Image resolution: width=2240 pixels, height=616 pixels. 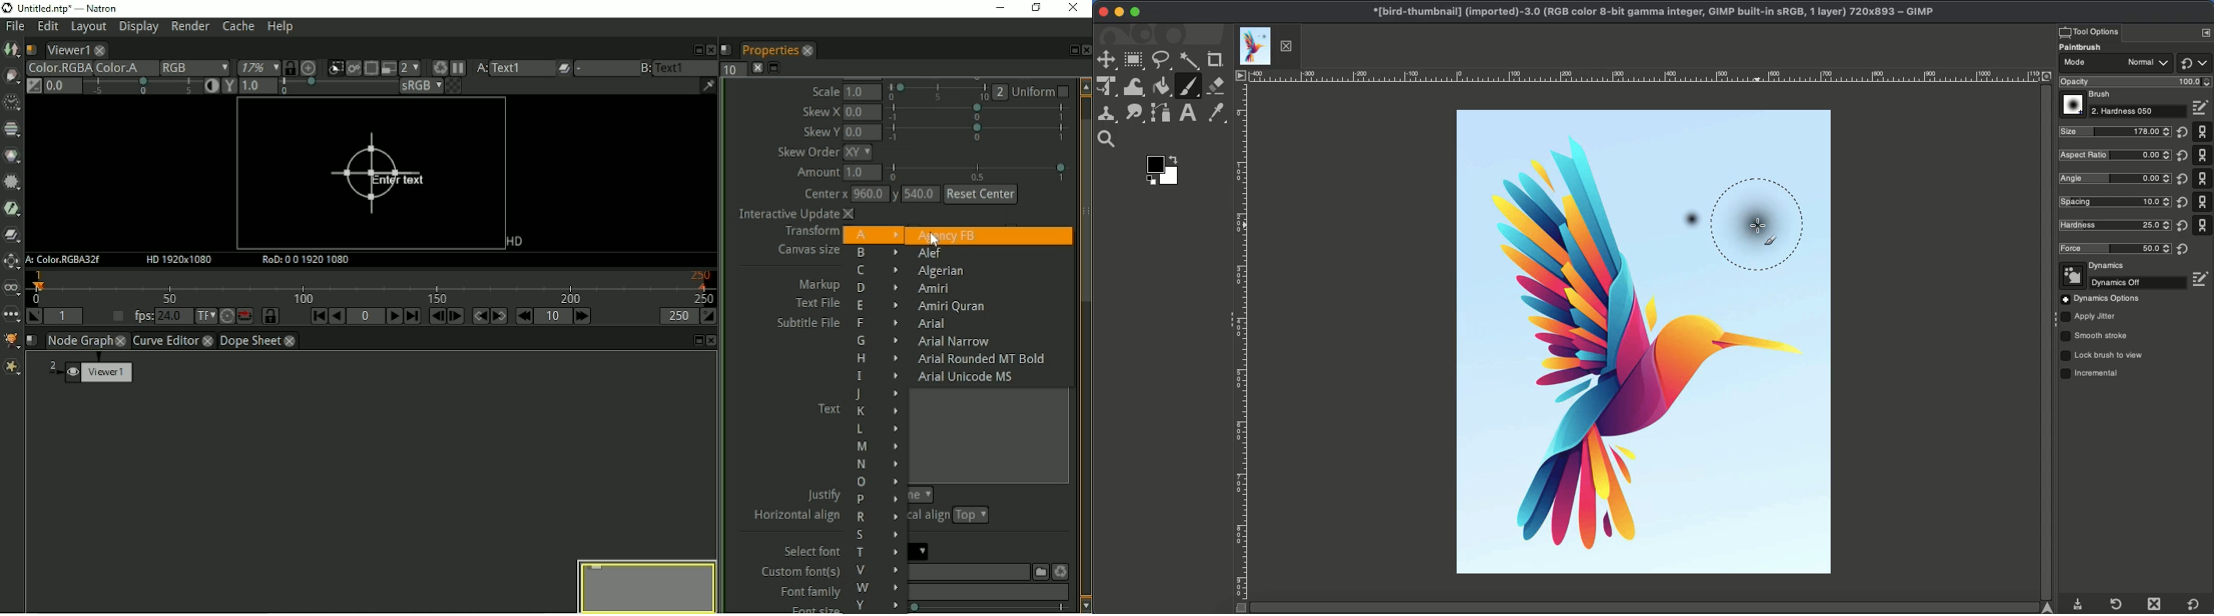 What do you see at coordinates (862, 112) in the screenshot?
I see `0.0` at bounding box center [862, 112].